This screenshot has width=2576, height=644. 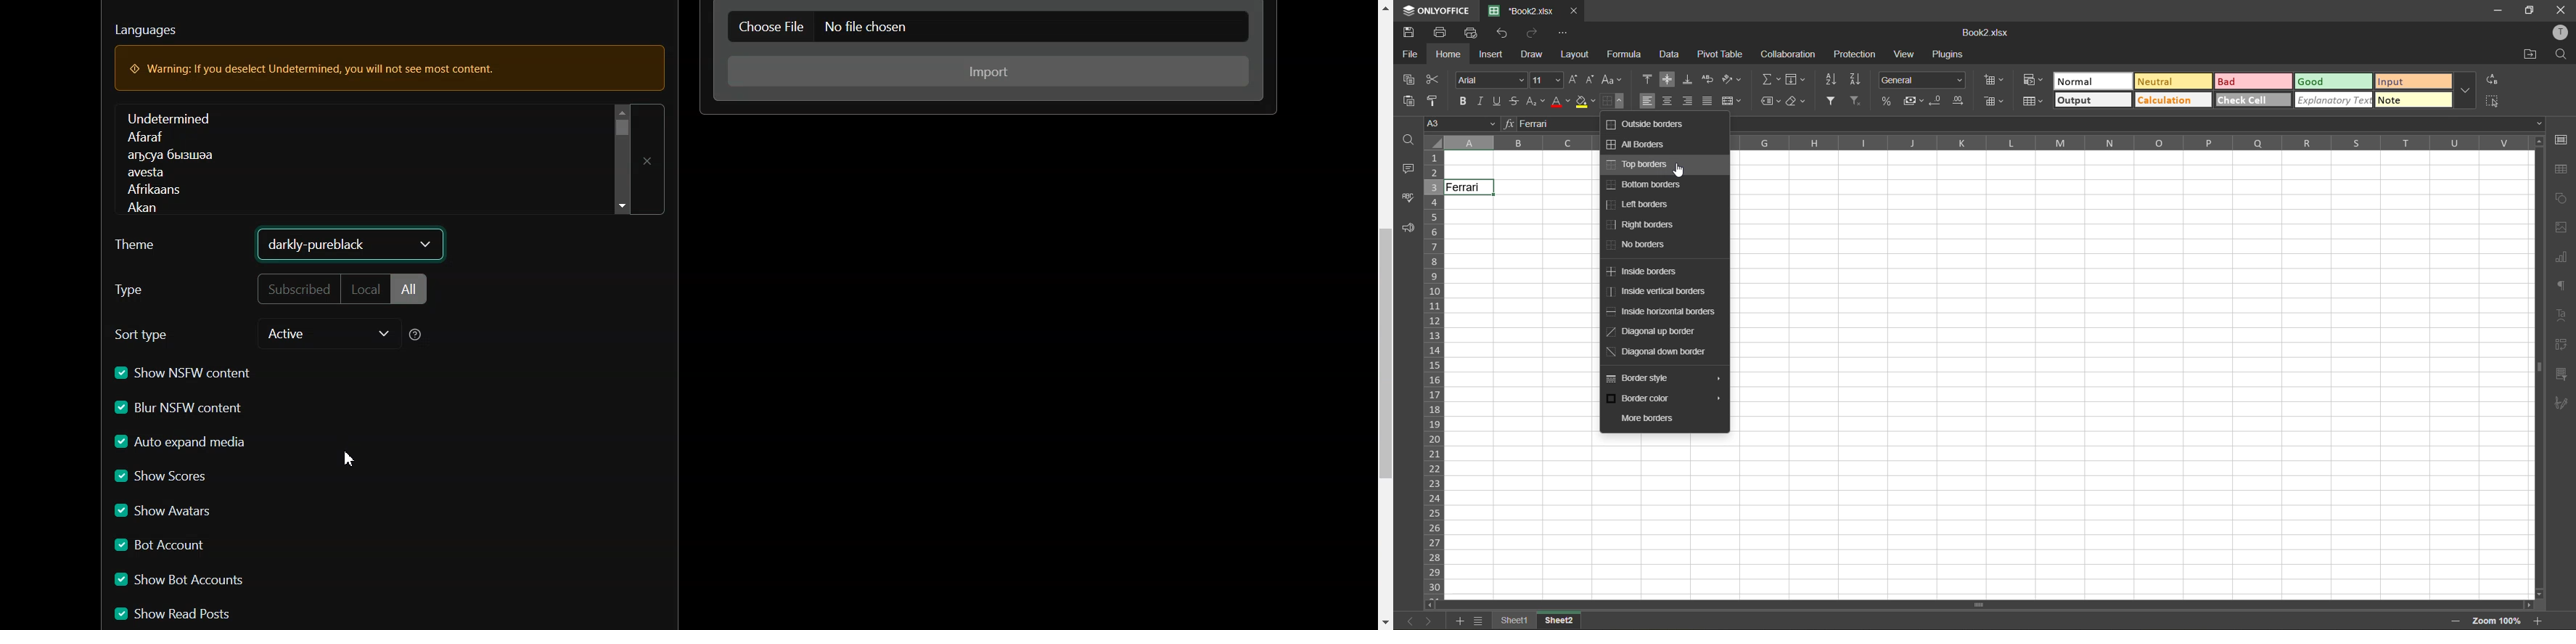 I want to click on replace, so click(x=2493, y=81).